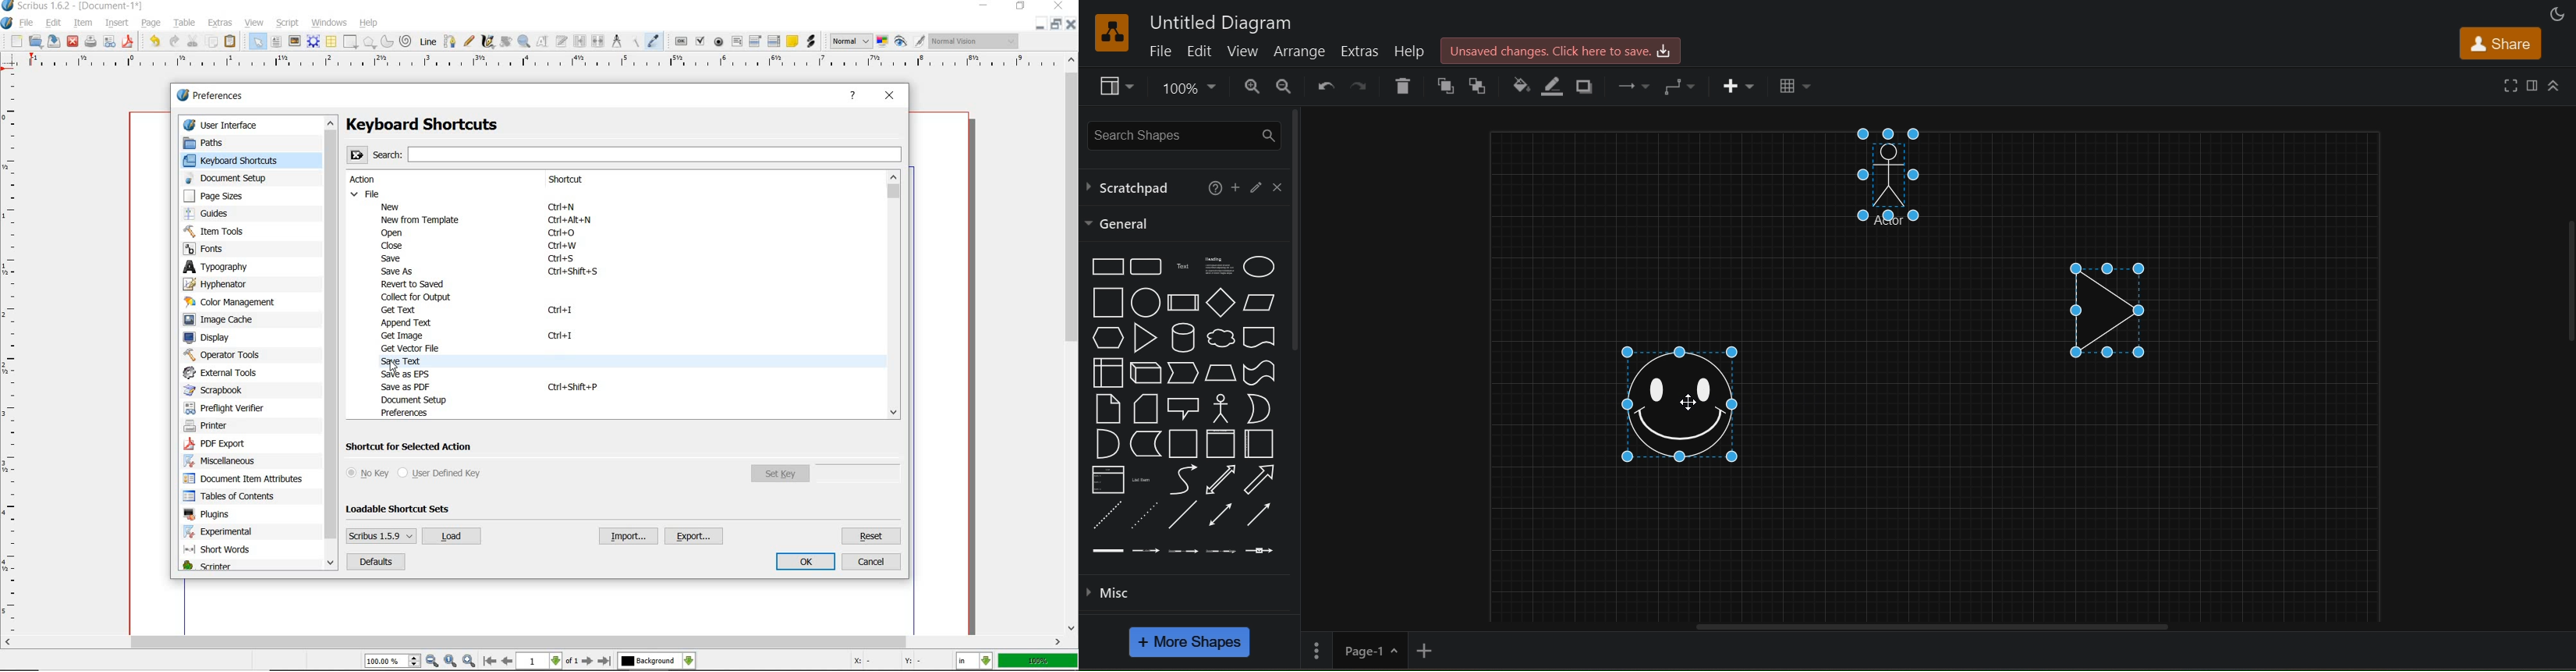 The image size is (2576, 672). What do you see at coordinates (811, 40) in the screenshot?
I see `link annotation` at bounding box center [811, 40].